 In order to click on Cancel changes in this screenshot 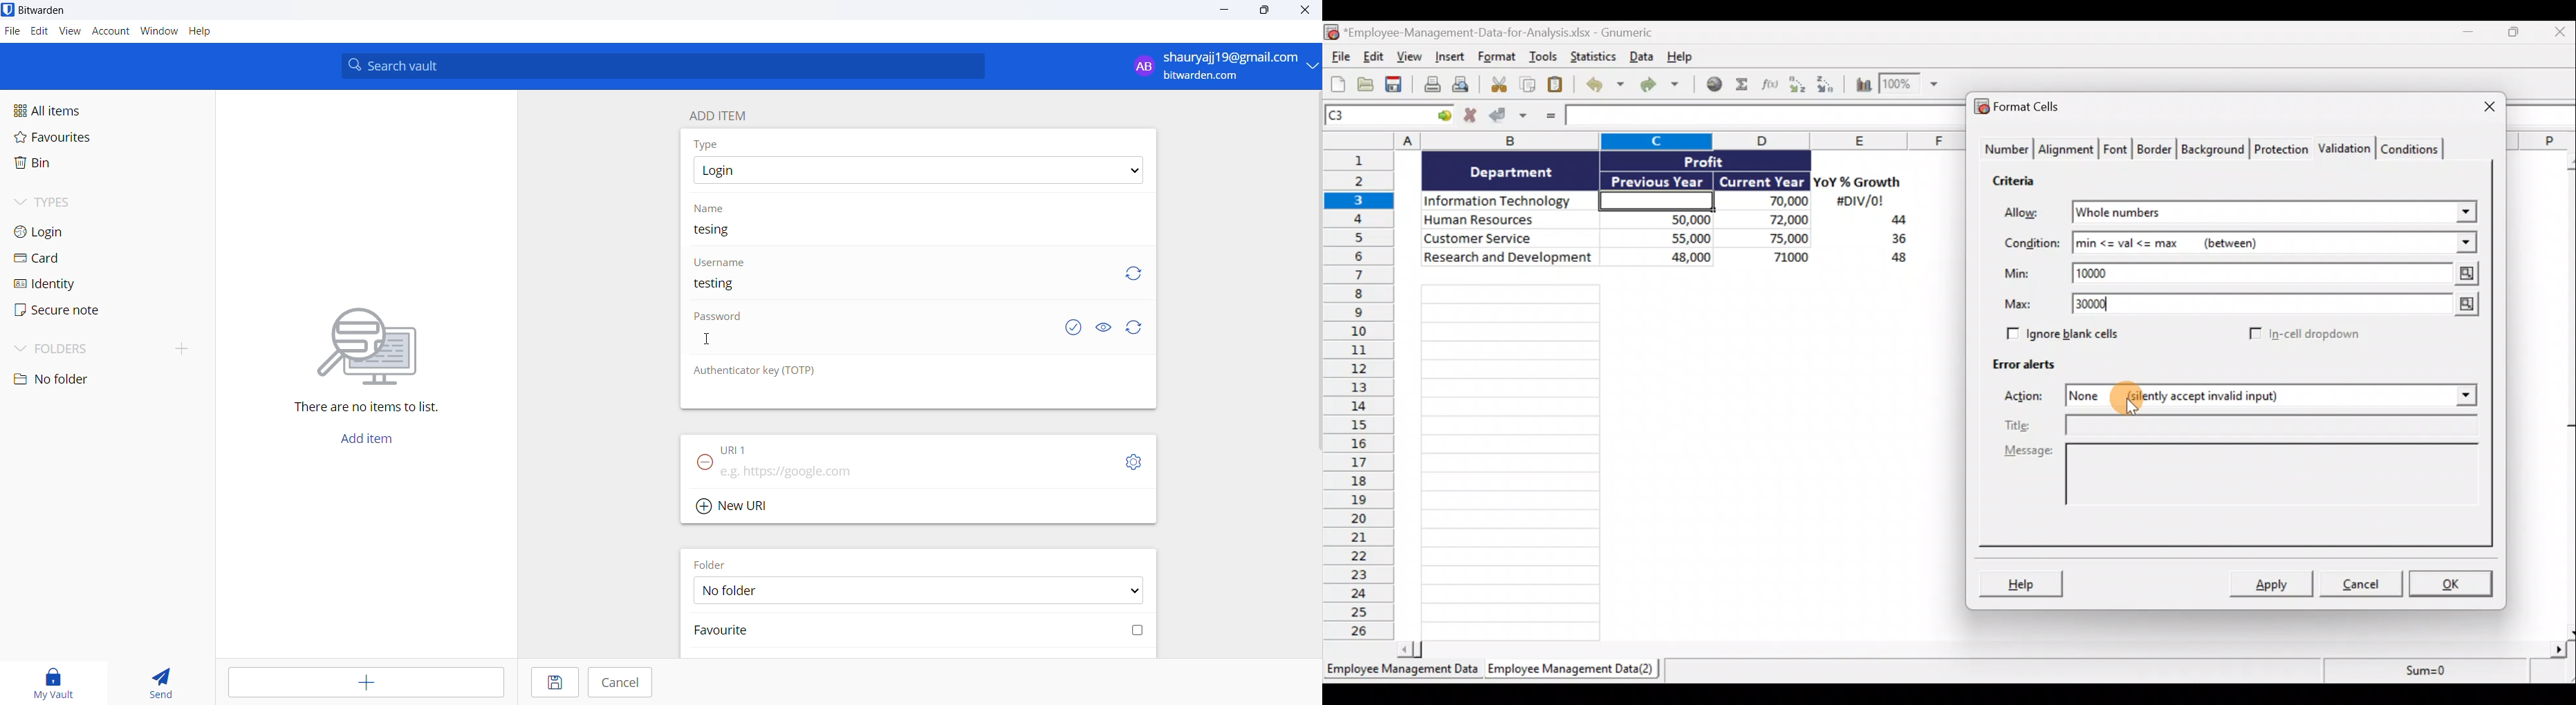, I will do `click(1470, 117)`.